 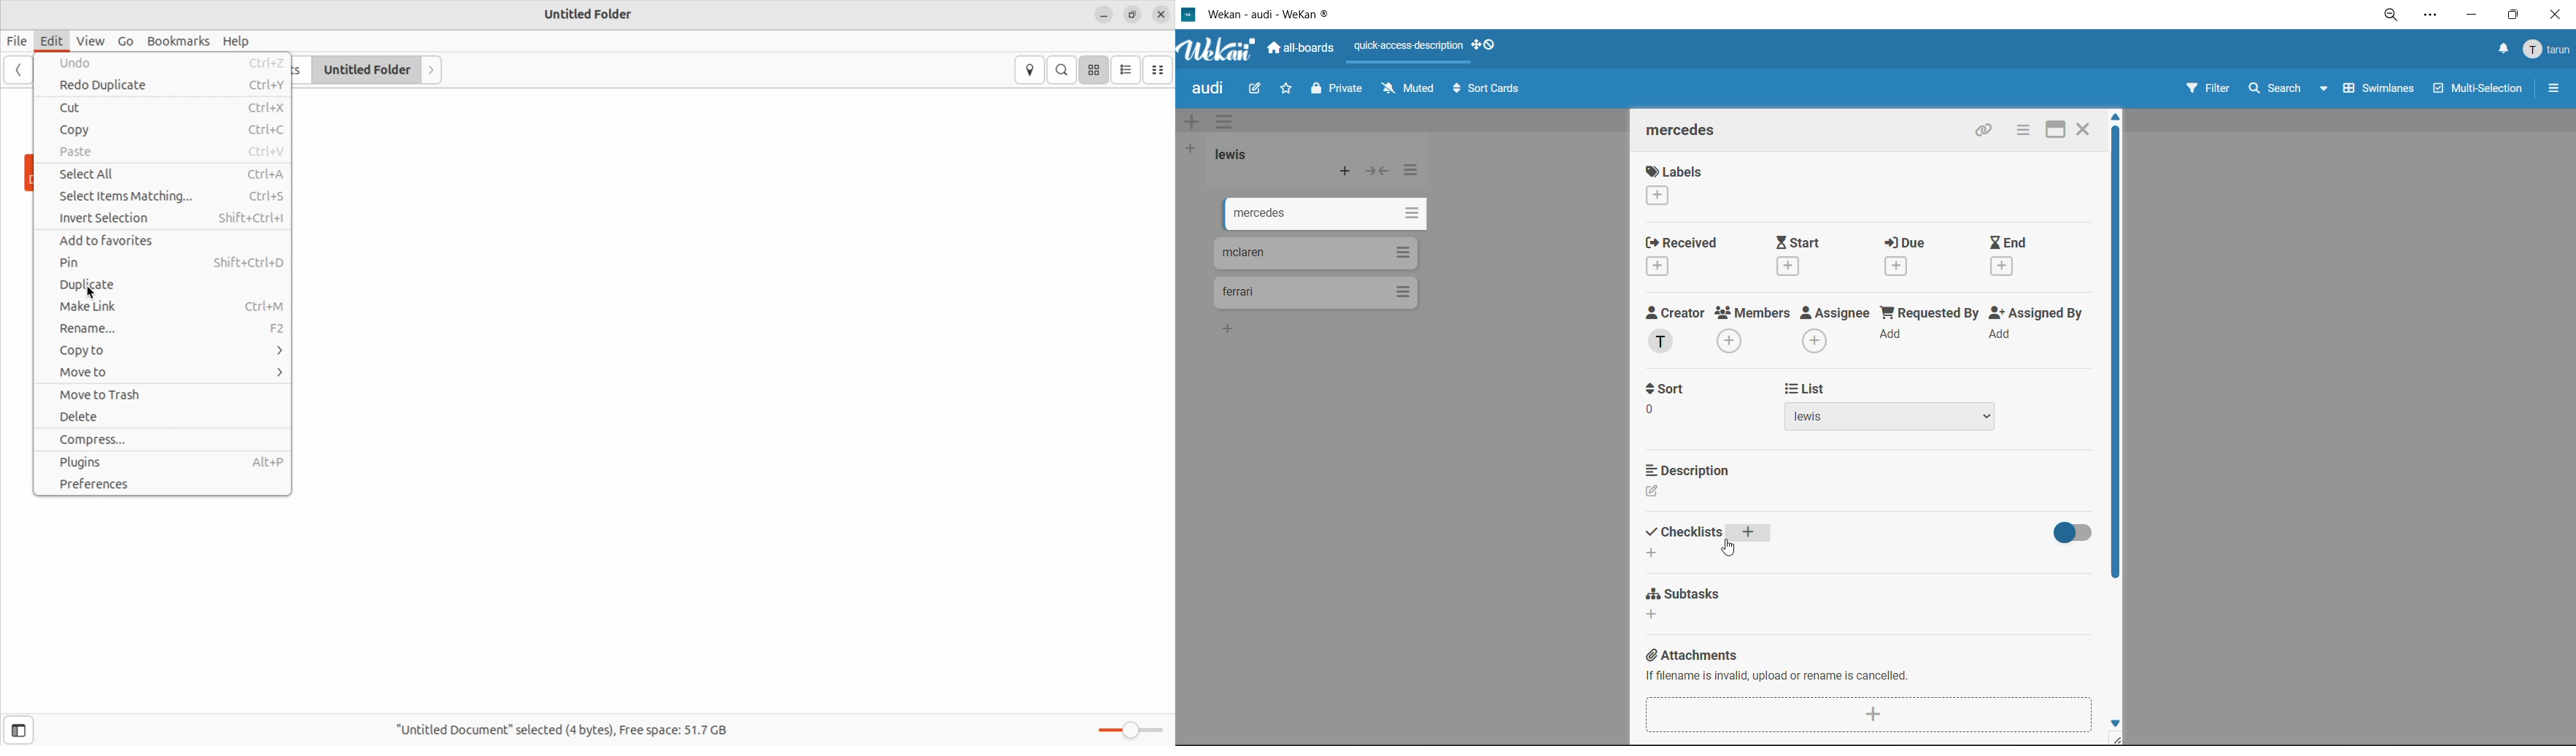 I want to click on recieved, so click(x=1683, y=258).